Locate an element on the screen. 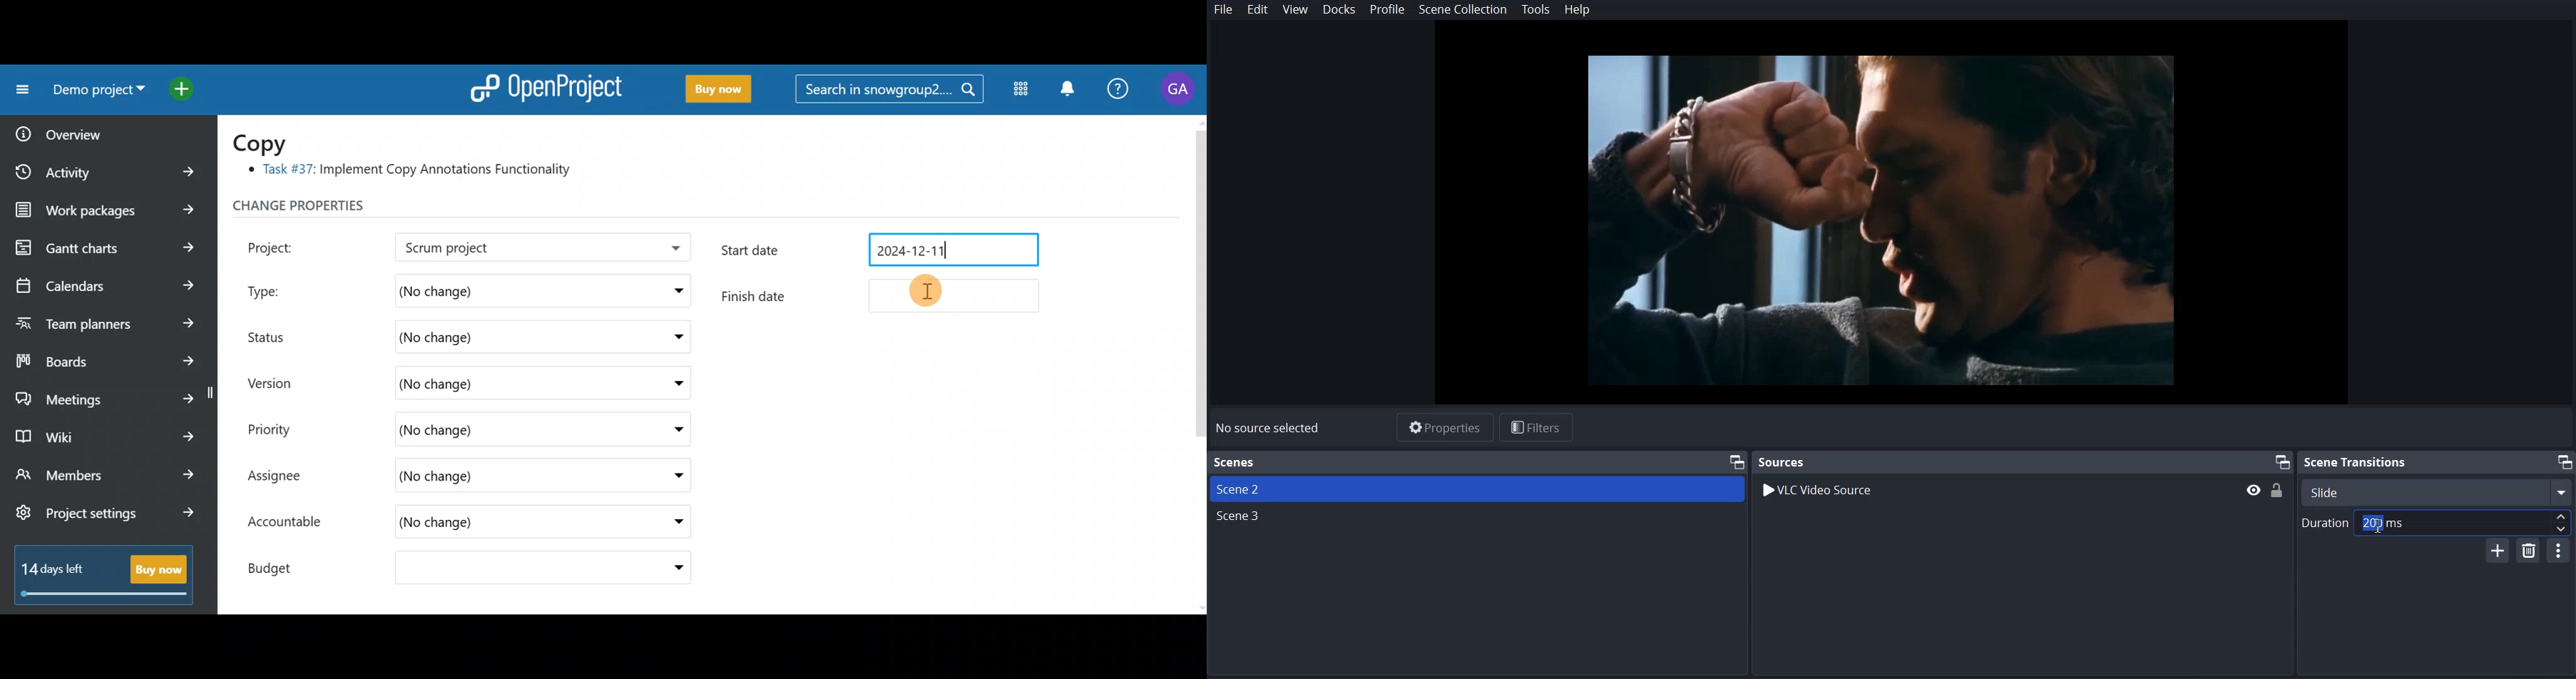  Members is located at coordinates (106, 477).